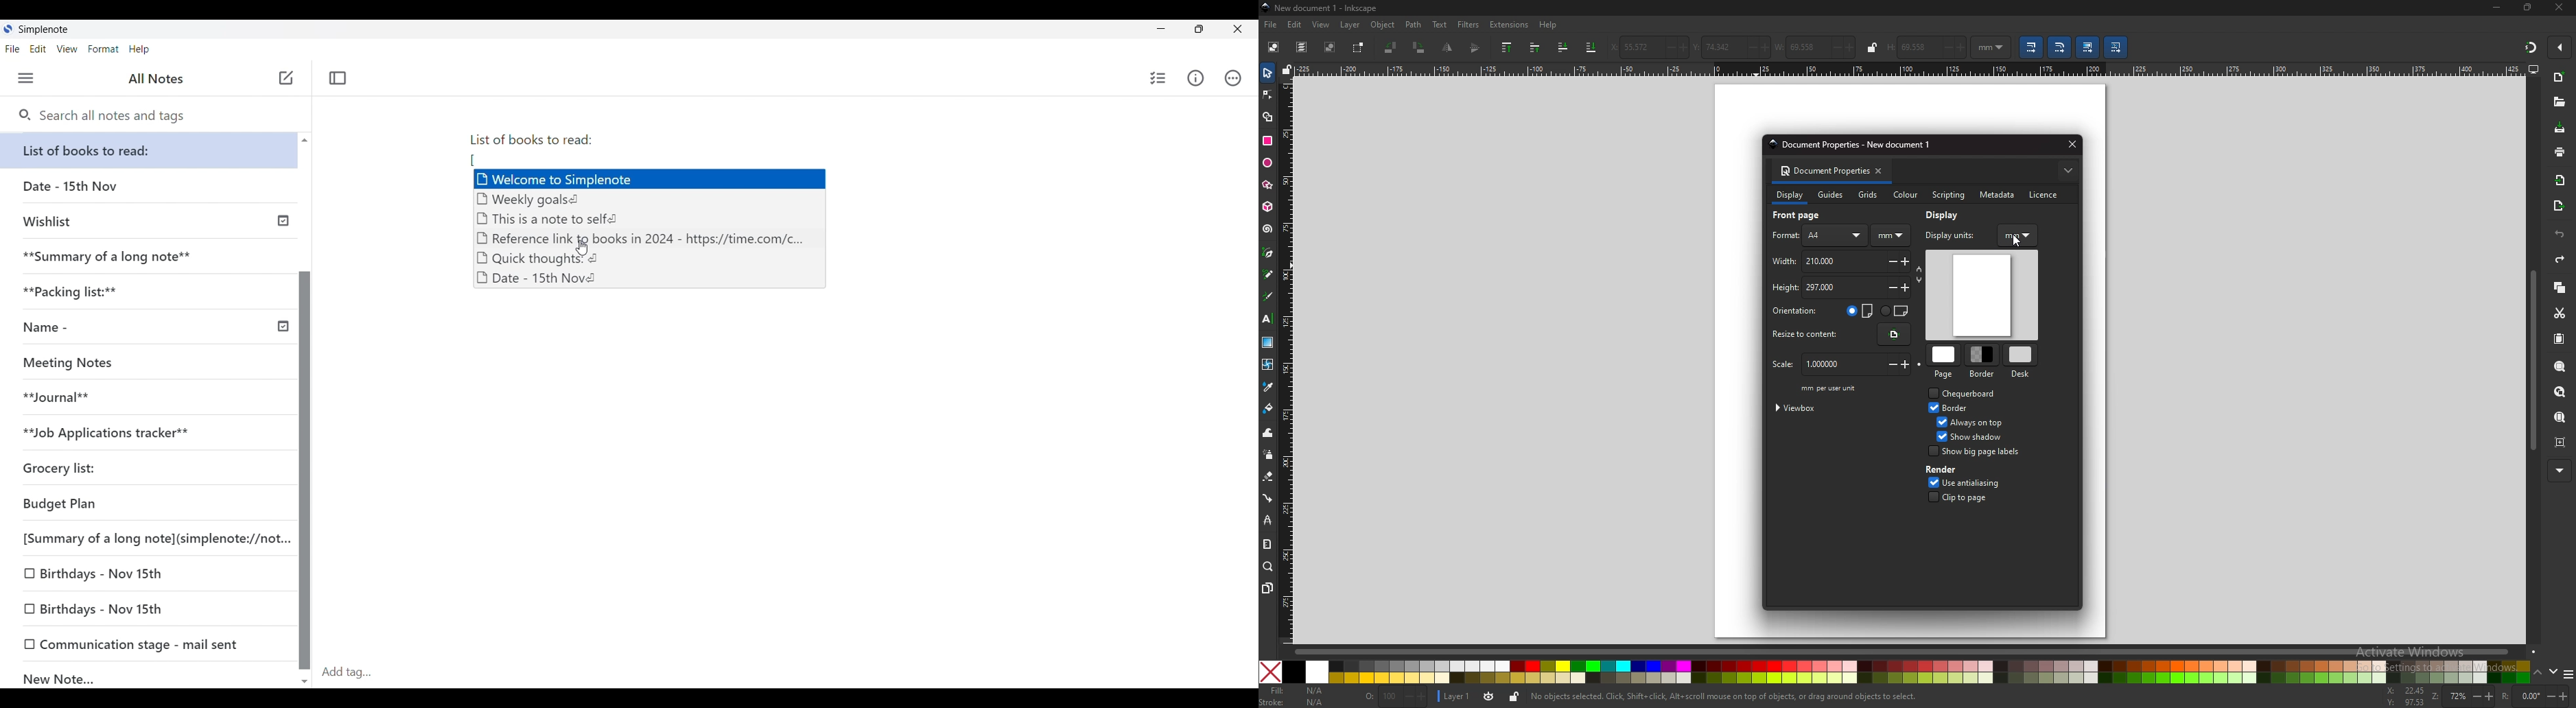 The image size is (2576, 728). I want to click on mm, so click(1890, 236).